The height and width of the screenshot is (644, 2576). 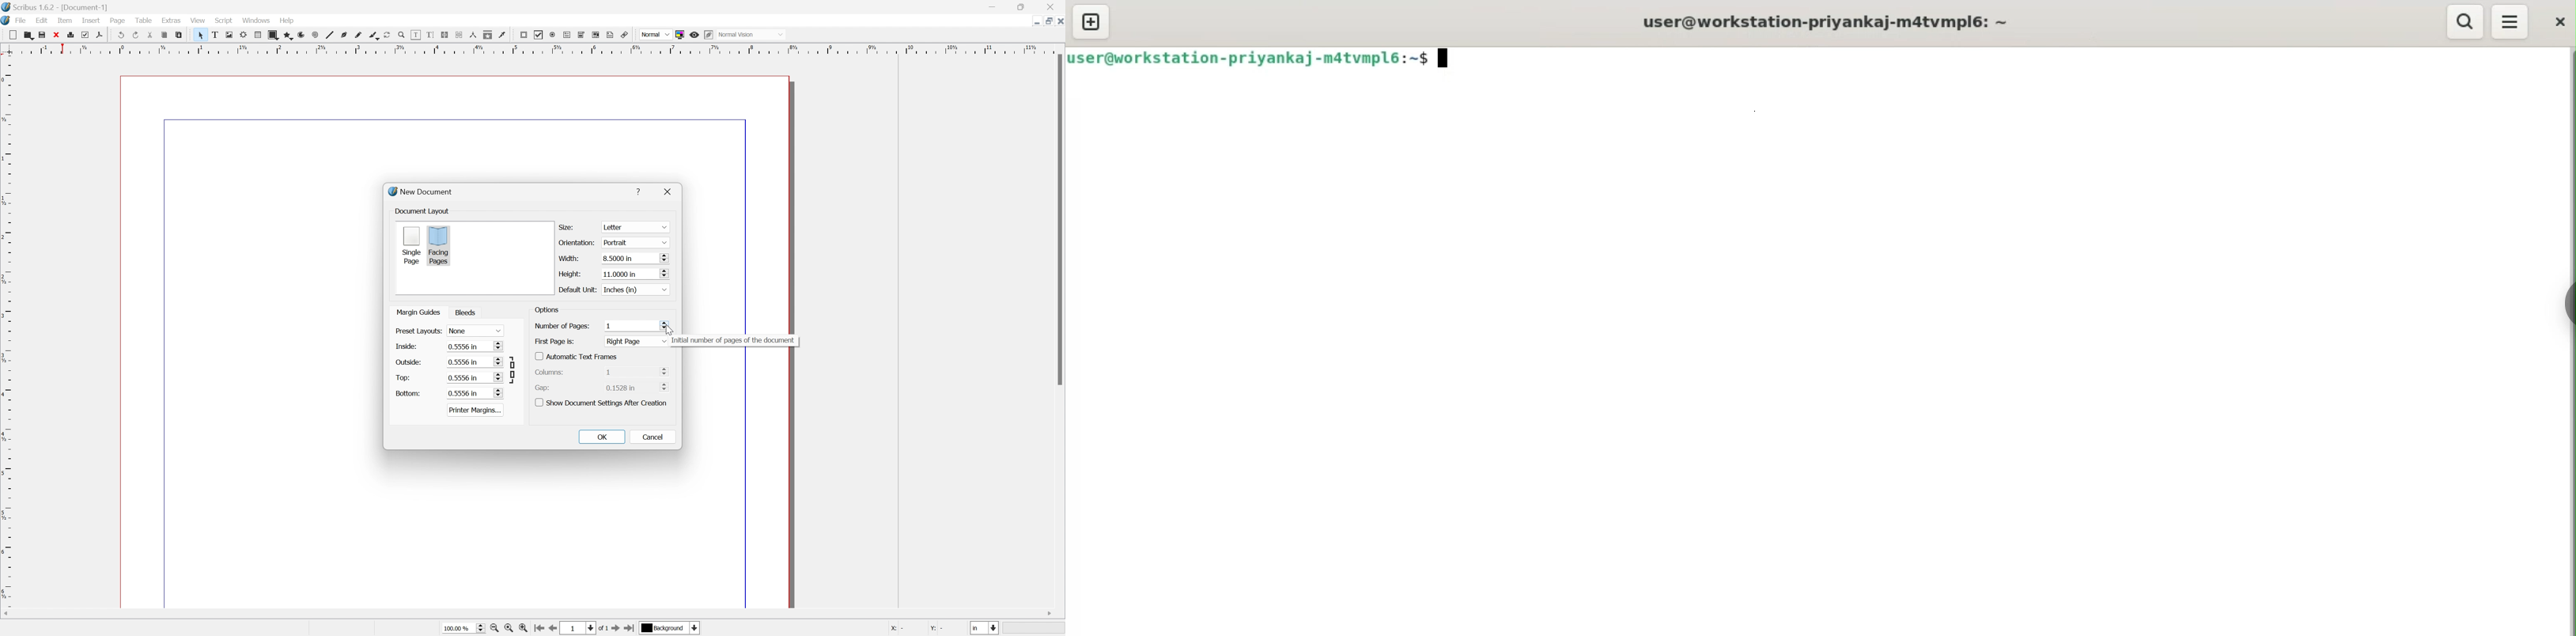 I want to click on width:, so click(x=567, y=258).